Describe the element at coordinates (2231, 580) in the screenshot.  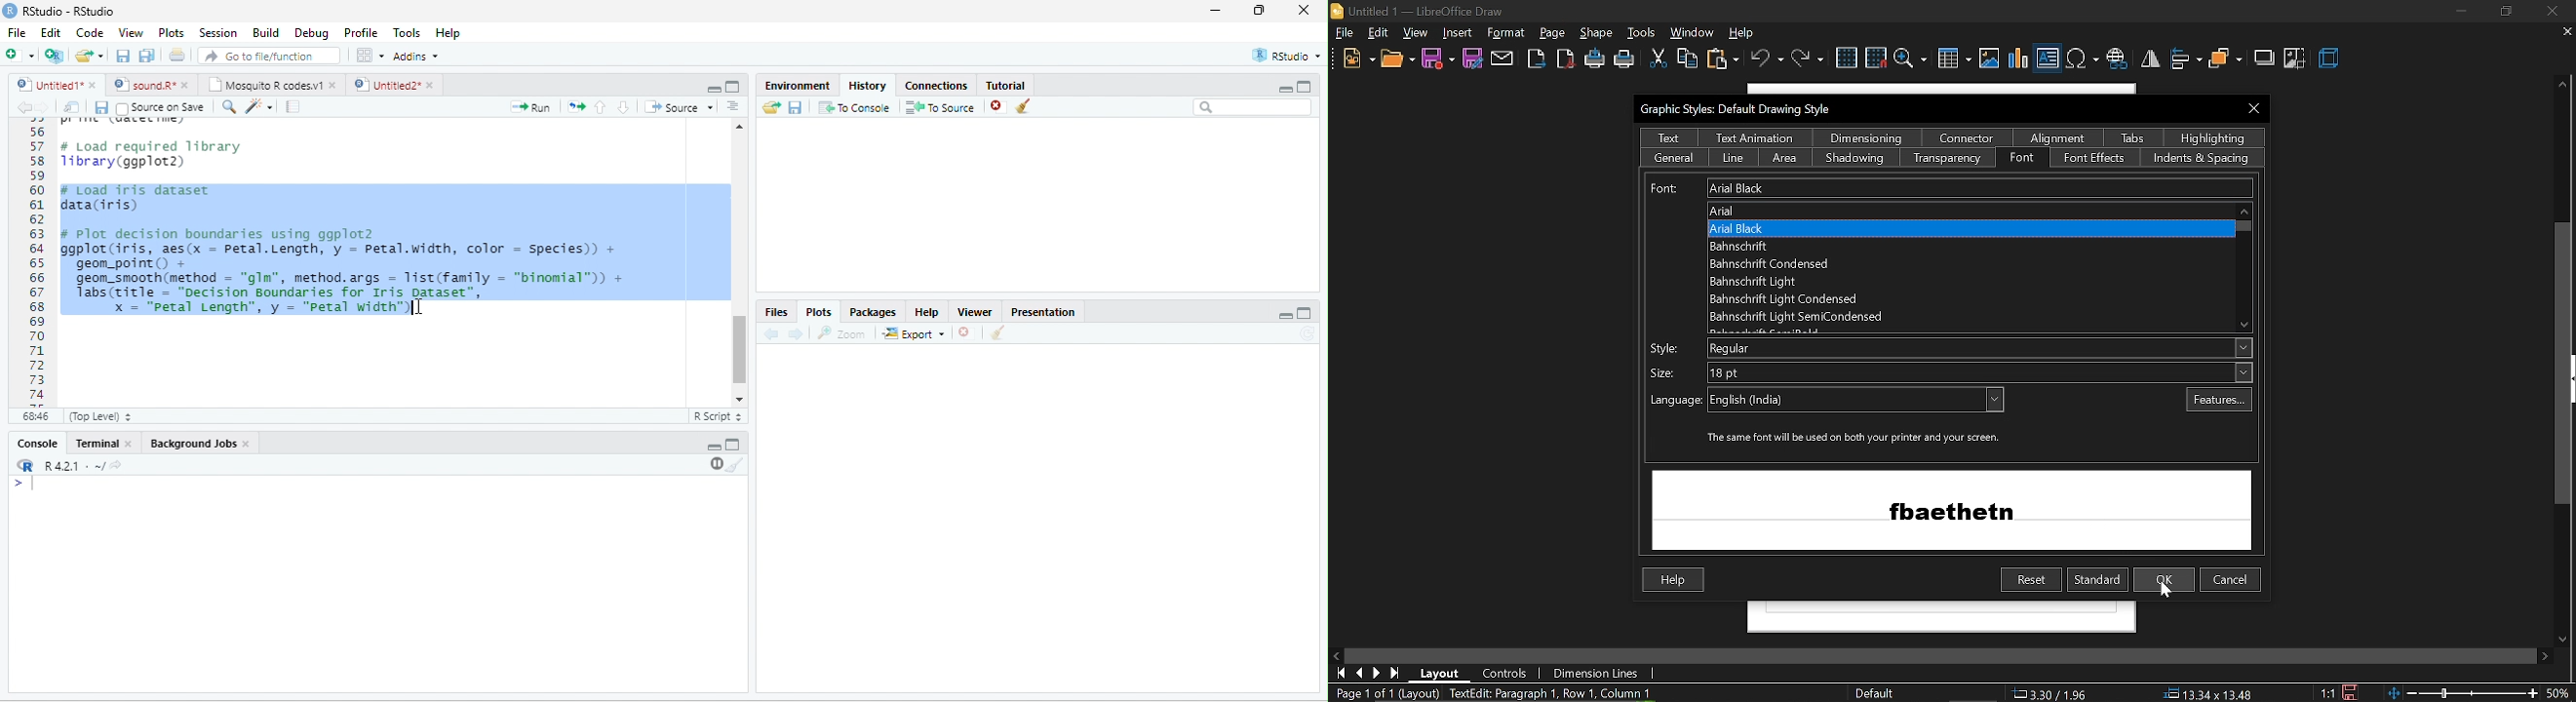
I see `cancel` at that location.